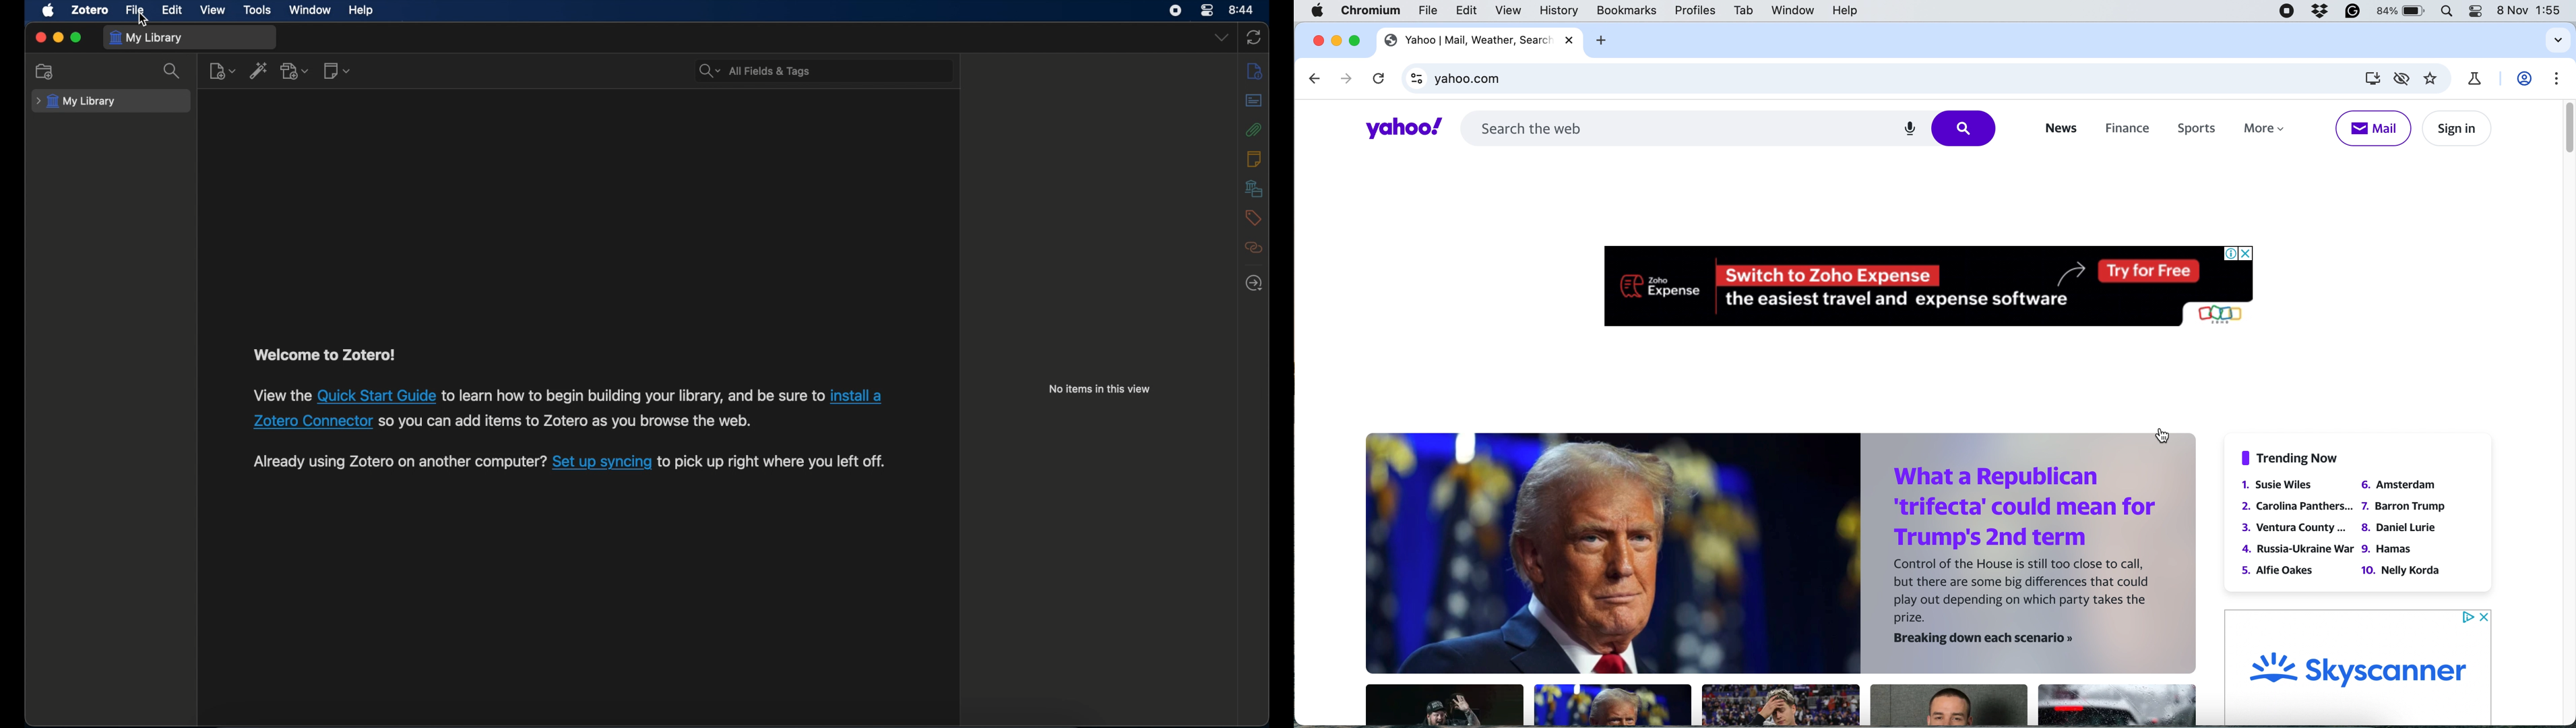  What do you see at coordinates (1099, 390) in the screenshot?
I see `no items in this view` at bounding box center [1099, 390].